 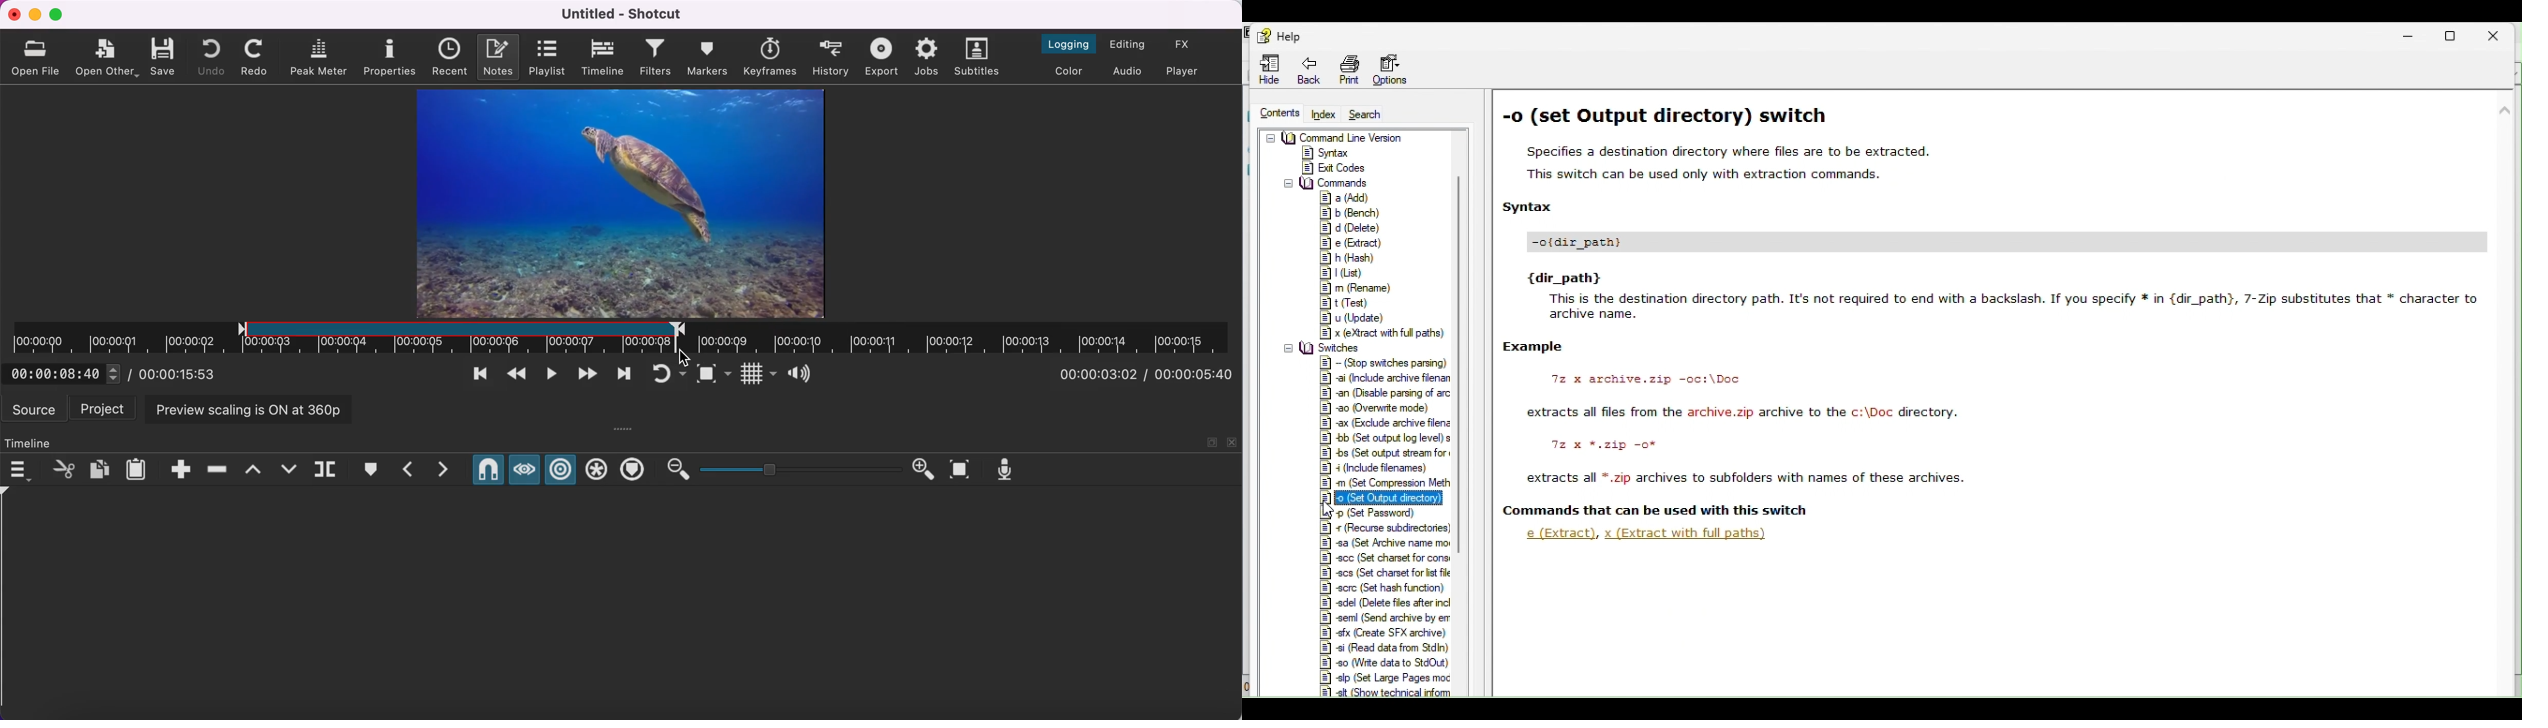 What do you see at coordinates (758, 374) in the screenshot?
I see `` at bounding box center [758, 374].